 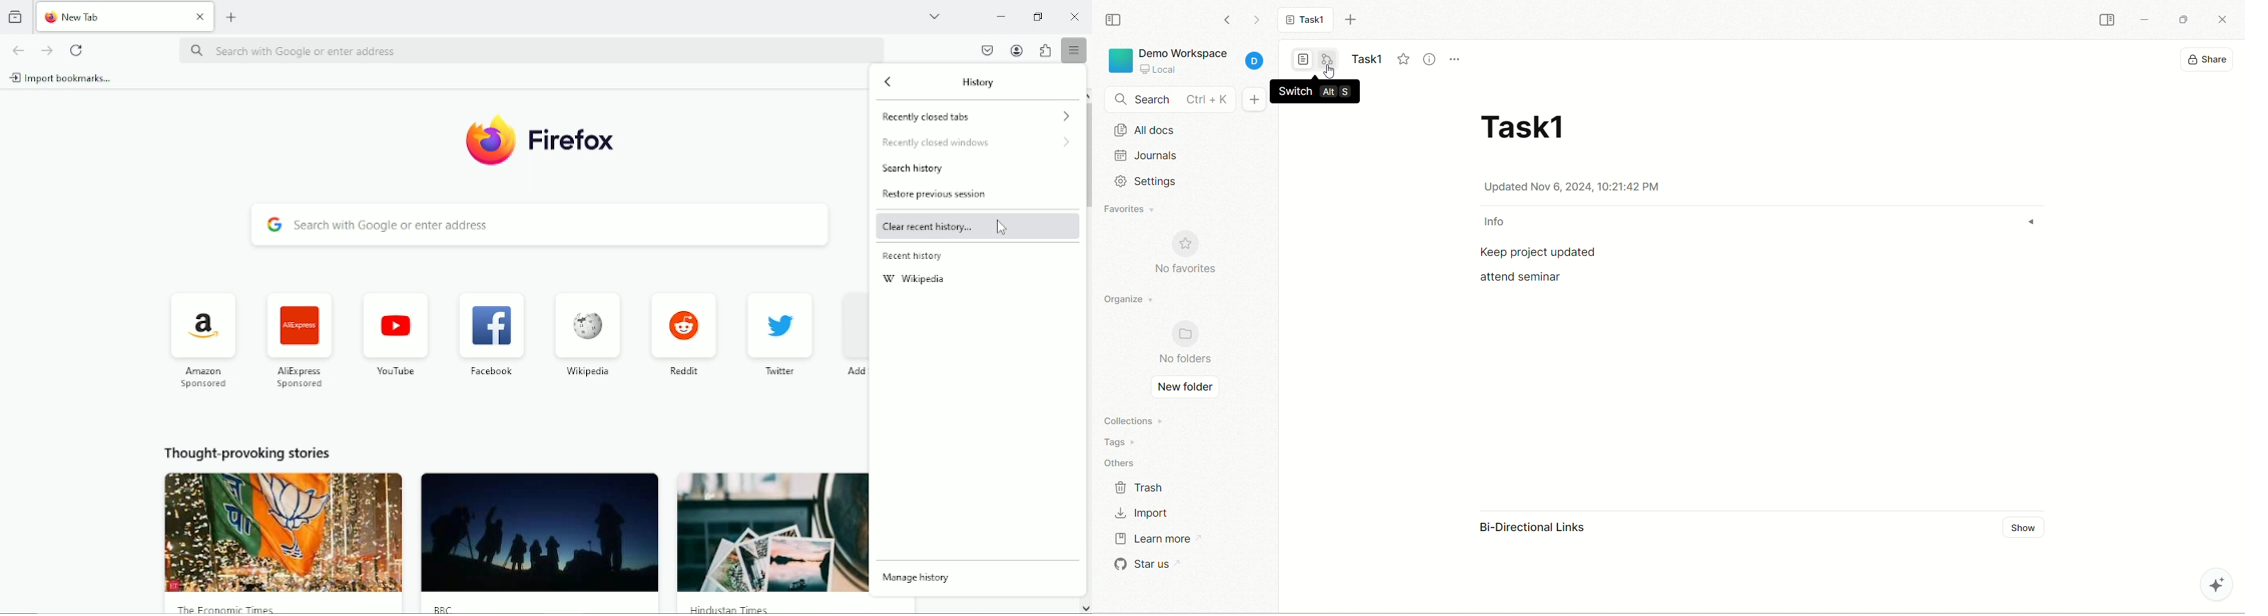 What do you see at coordinates (206, 339) in the screenshot?
I see `Amazon Sponsored` at bounding box center [206, 339].